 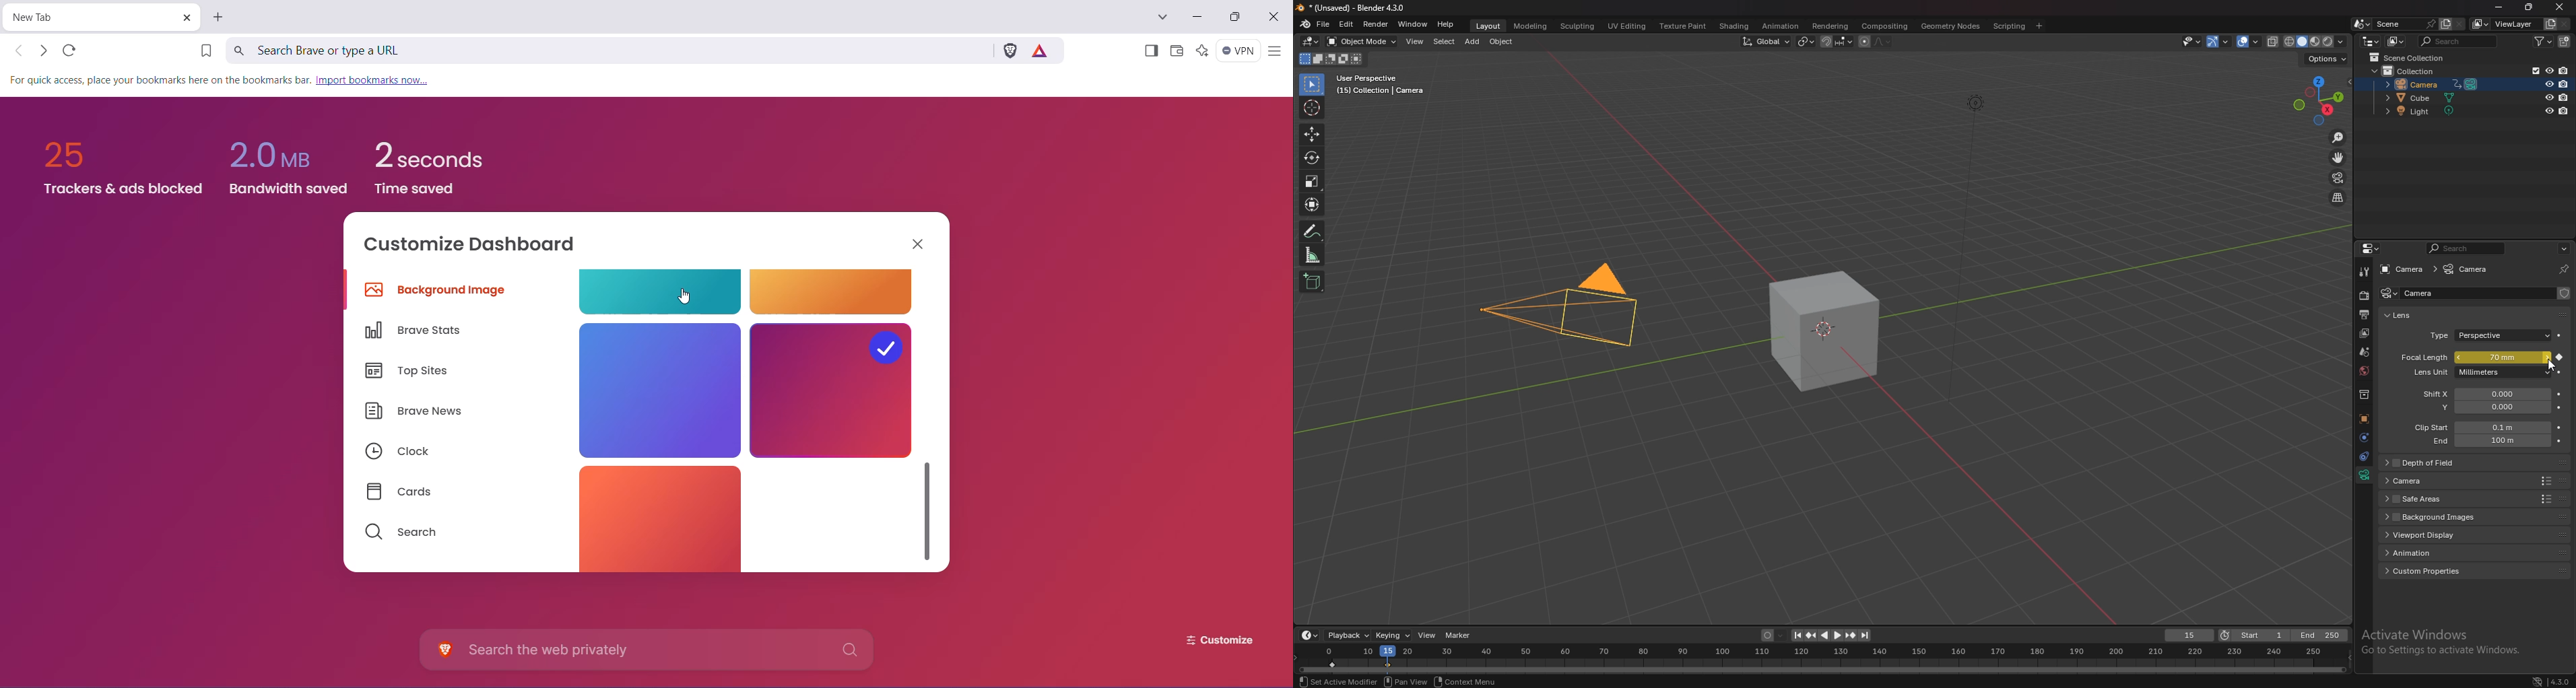 What do you see at coordinates (90, 18) in the screenshot?
I see `New Tab` at bounding box center [90, 18].